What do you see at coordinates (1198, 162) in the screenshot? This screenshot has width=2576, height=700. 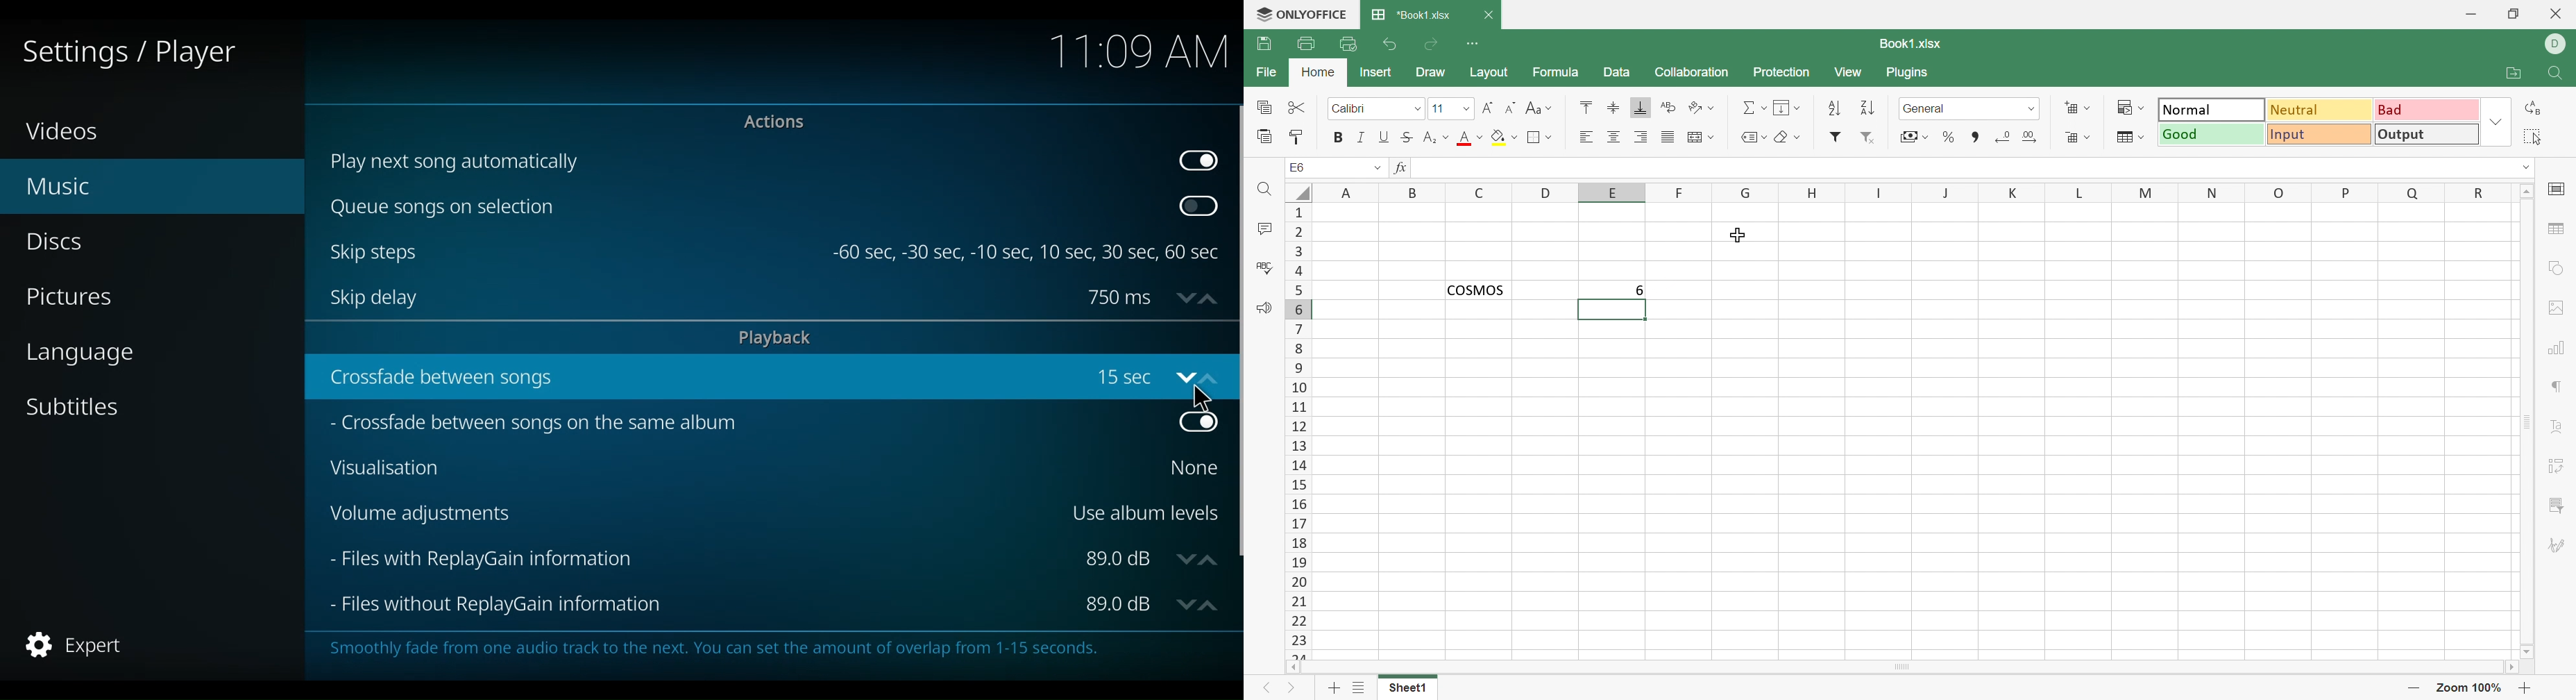 I see `Toggle on/off play next song automatically` at bounding box center [1198, 162].